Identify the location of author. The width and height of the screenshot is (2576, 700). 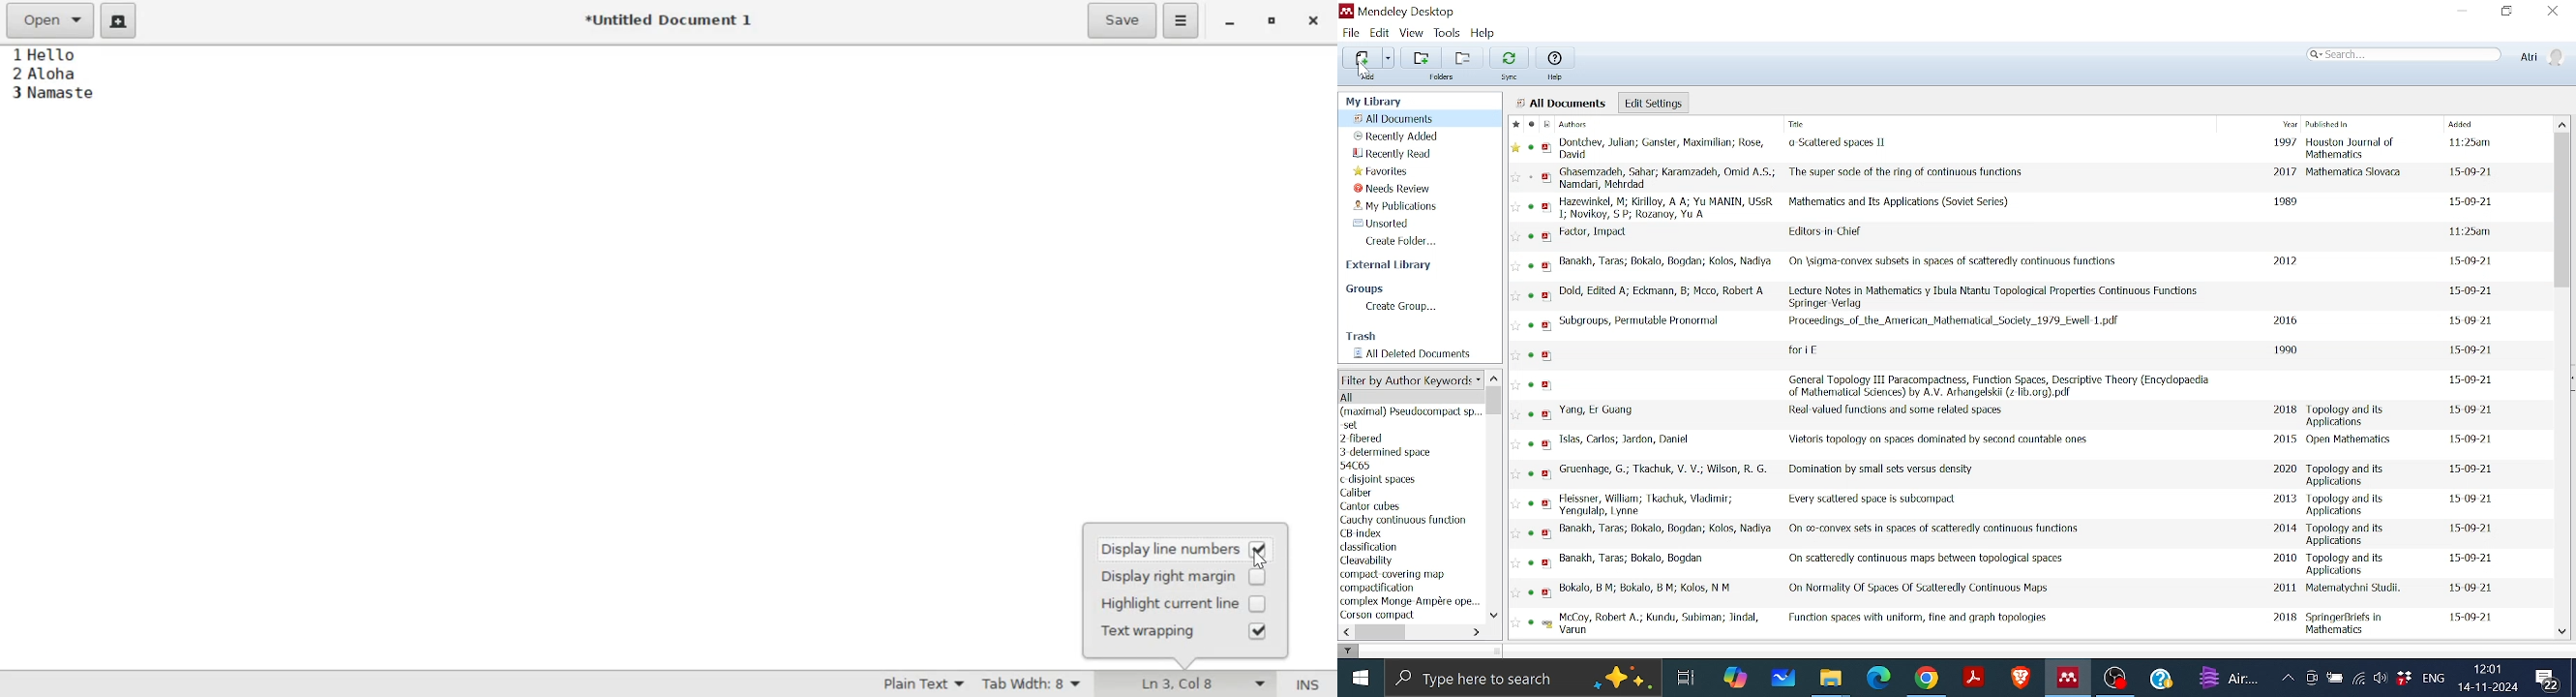
(1371, 506).